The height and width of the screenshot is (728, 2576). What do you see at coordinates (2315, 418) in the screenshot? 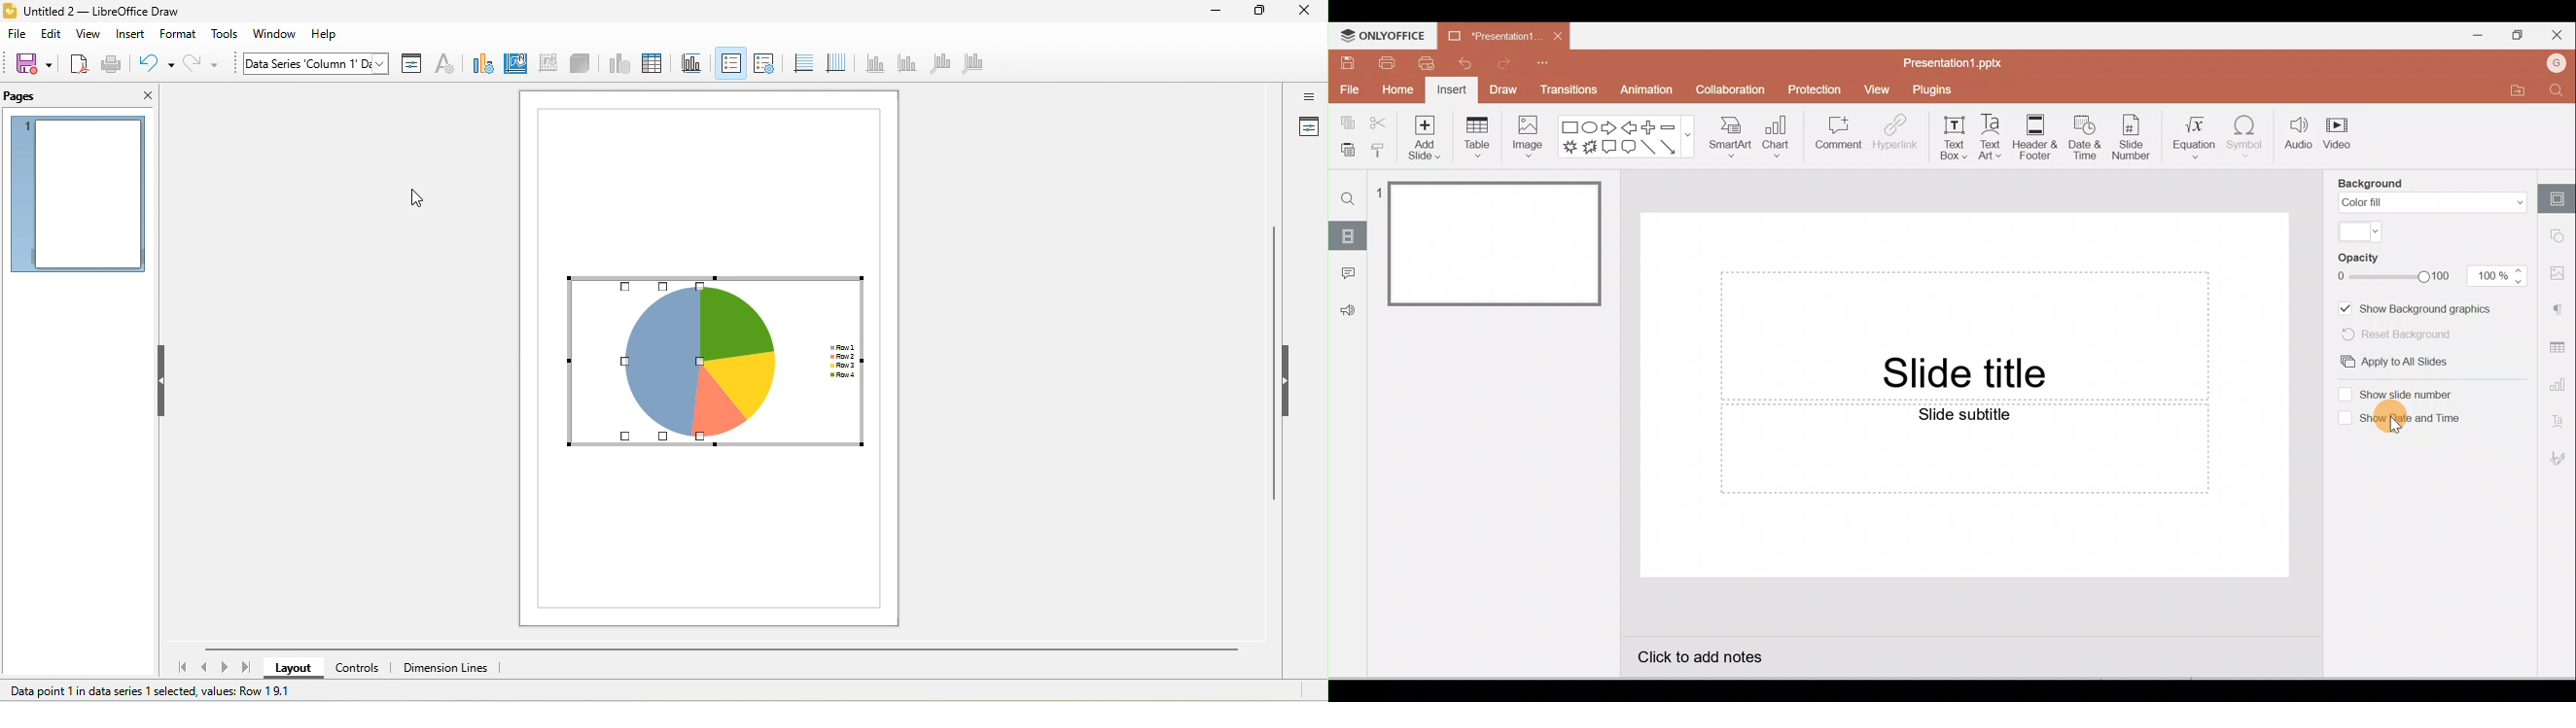
I see `vertical scrollbar` at bounding box center [2315, 418].